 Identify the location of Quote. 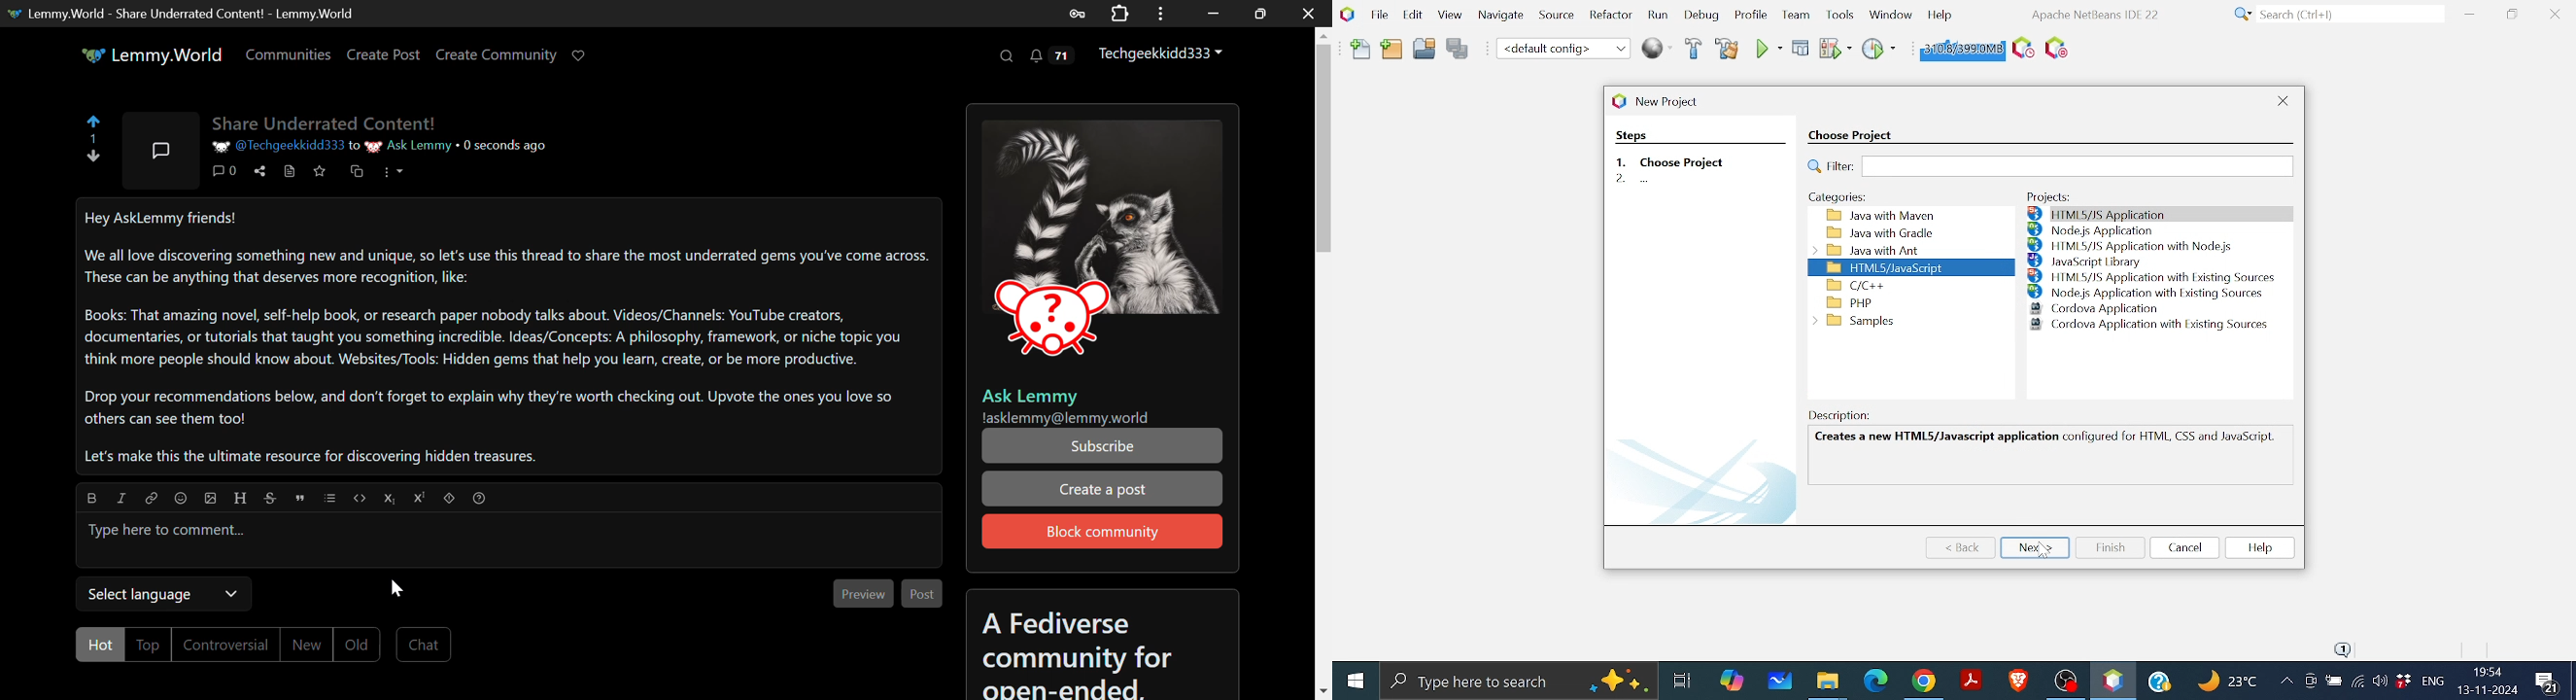
(301, 499).